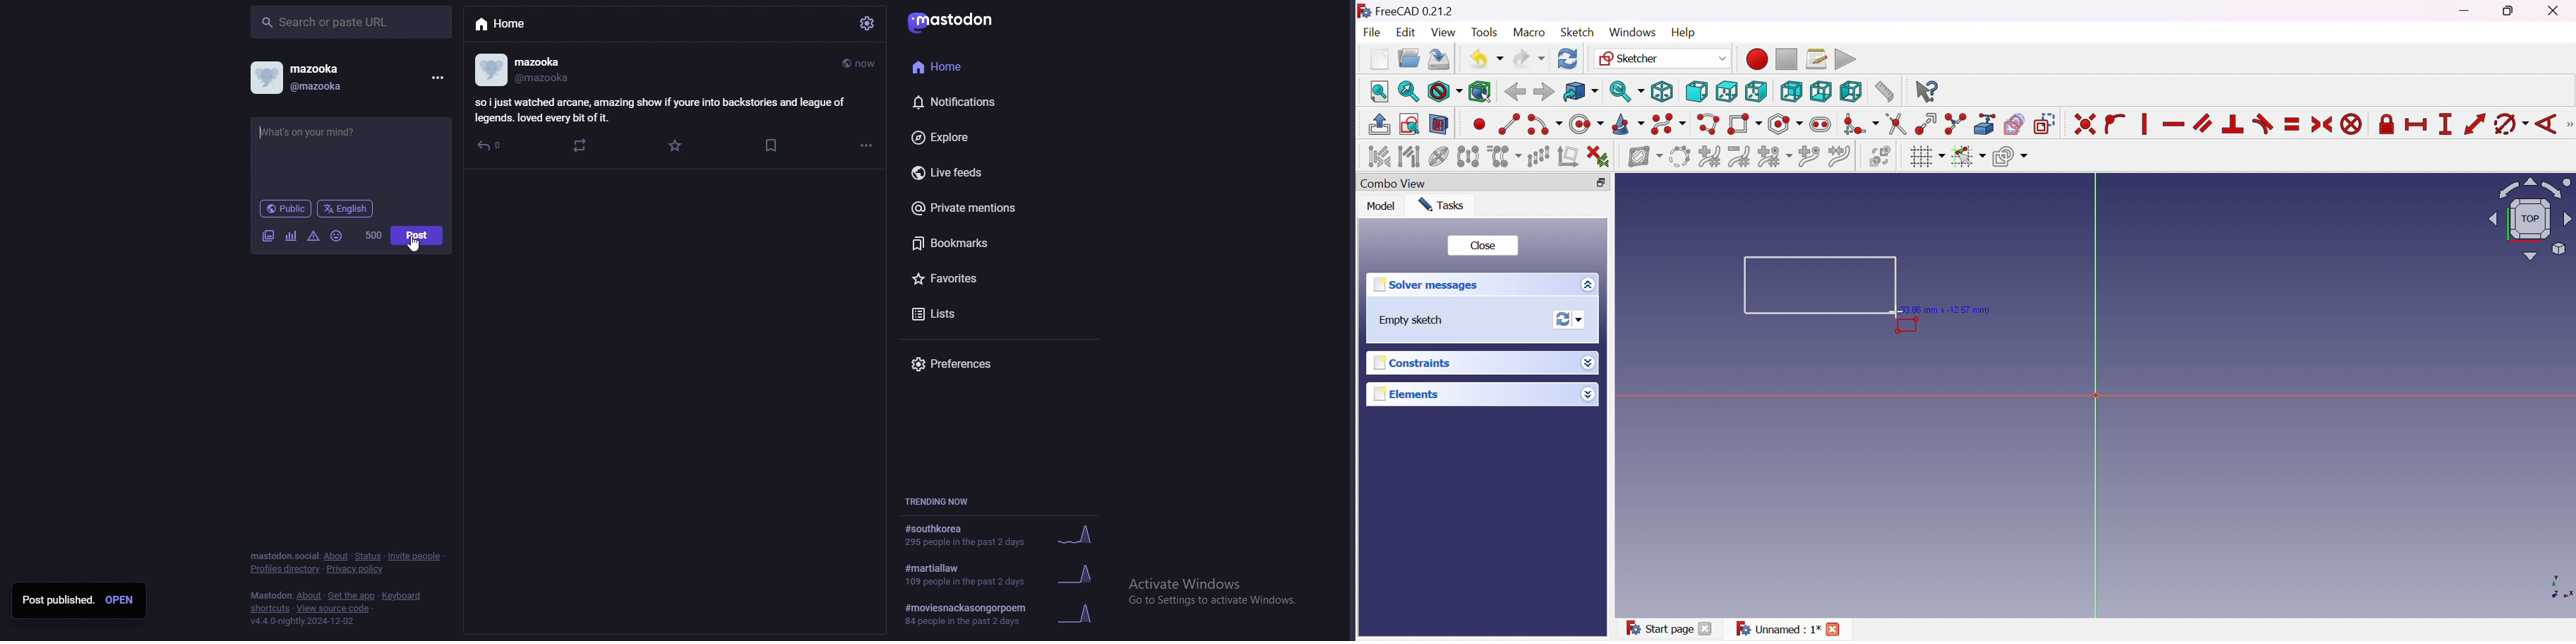 The image size is (2576, 644). I want to click on cursor, so click(412, 242).